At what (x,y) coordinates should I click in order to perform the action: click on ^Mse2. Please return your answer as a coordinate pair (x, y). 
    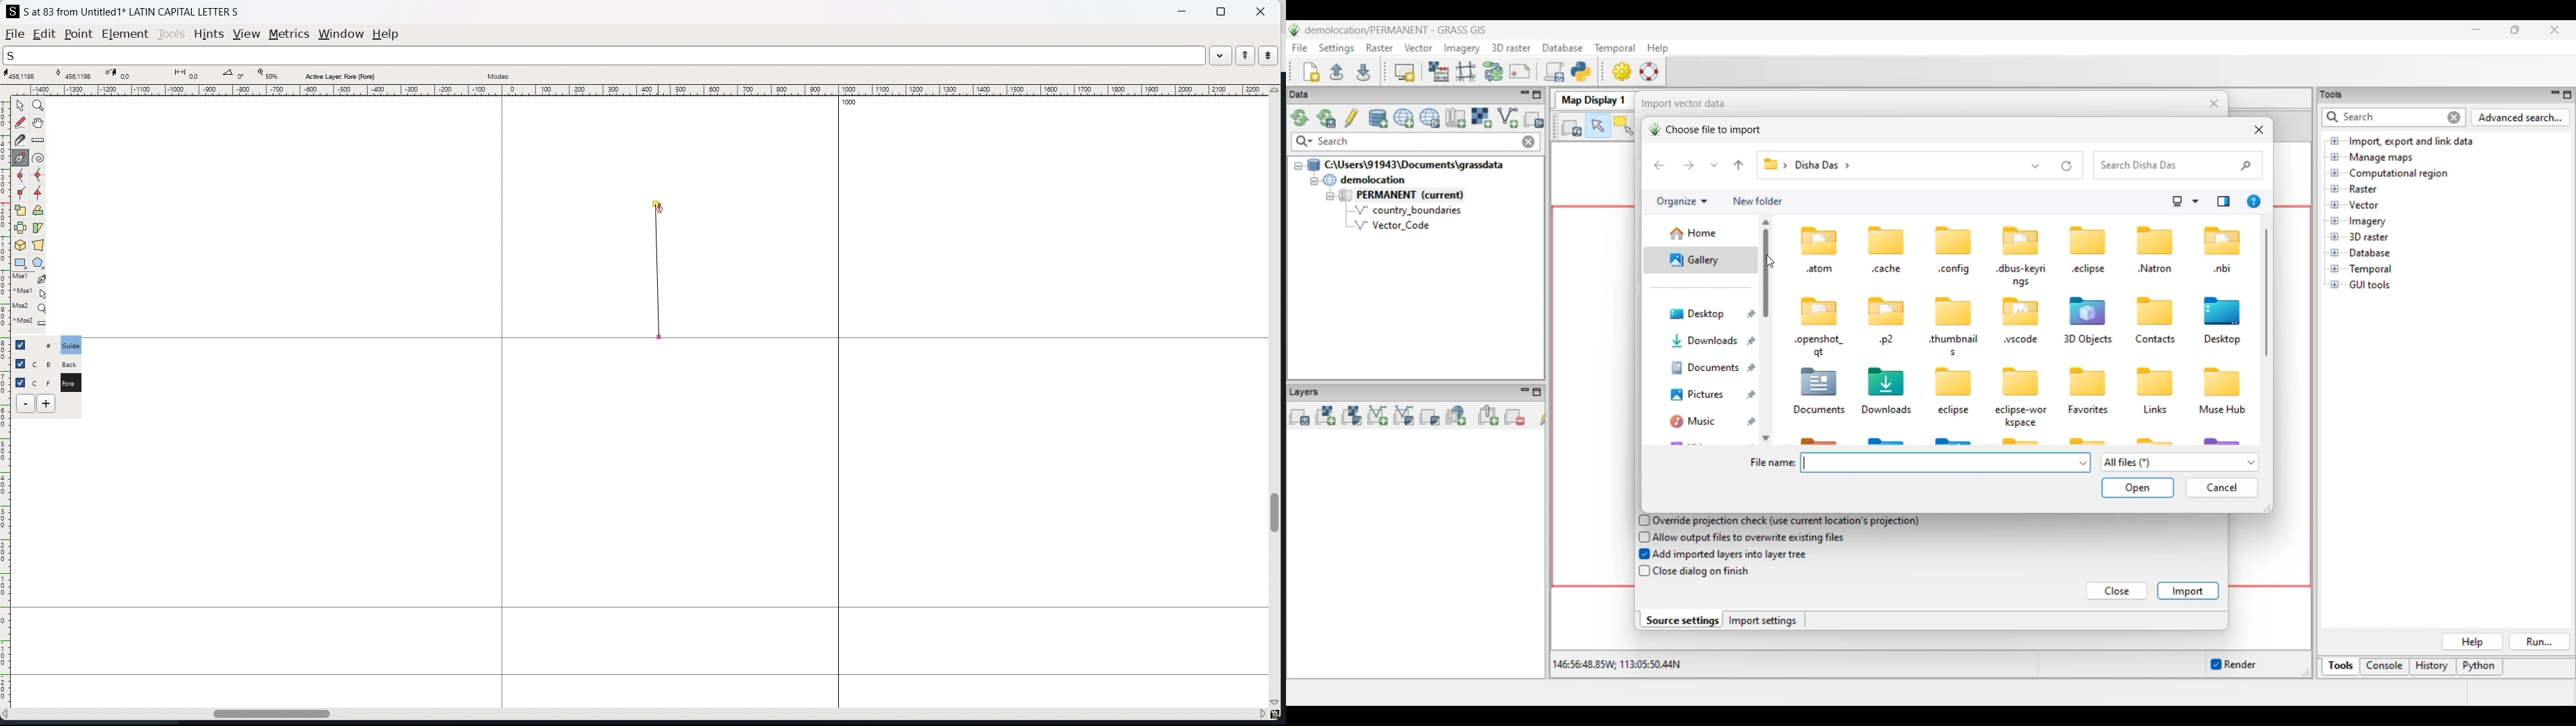
    Looking at the image, I should click on (31, 323).